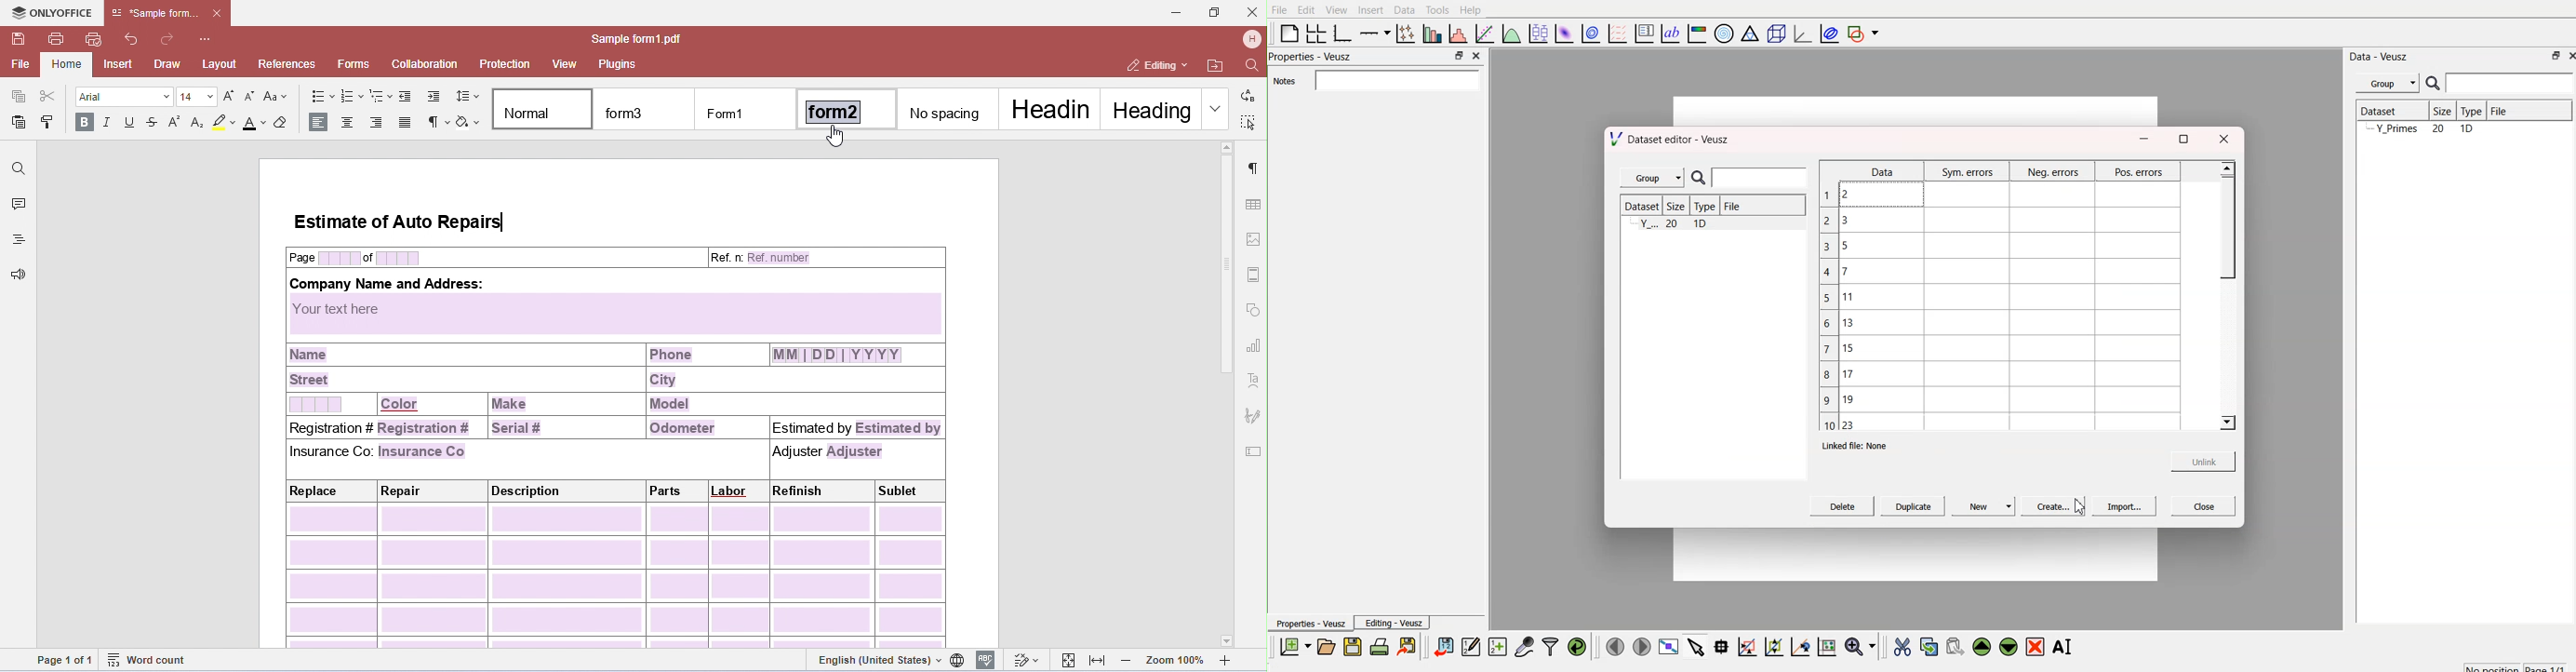 This screenshot has width=2576, height=672. I want to click on Tools, so click(1437, 9).